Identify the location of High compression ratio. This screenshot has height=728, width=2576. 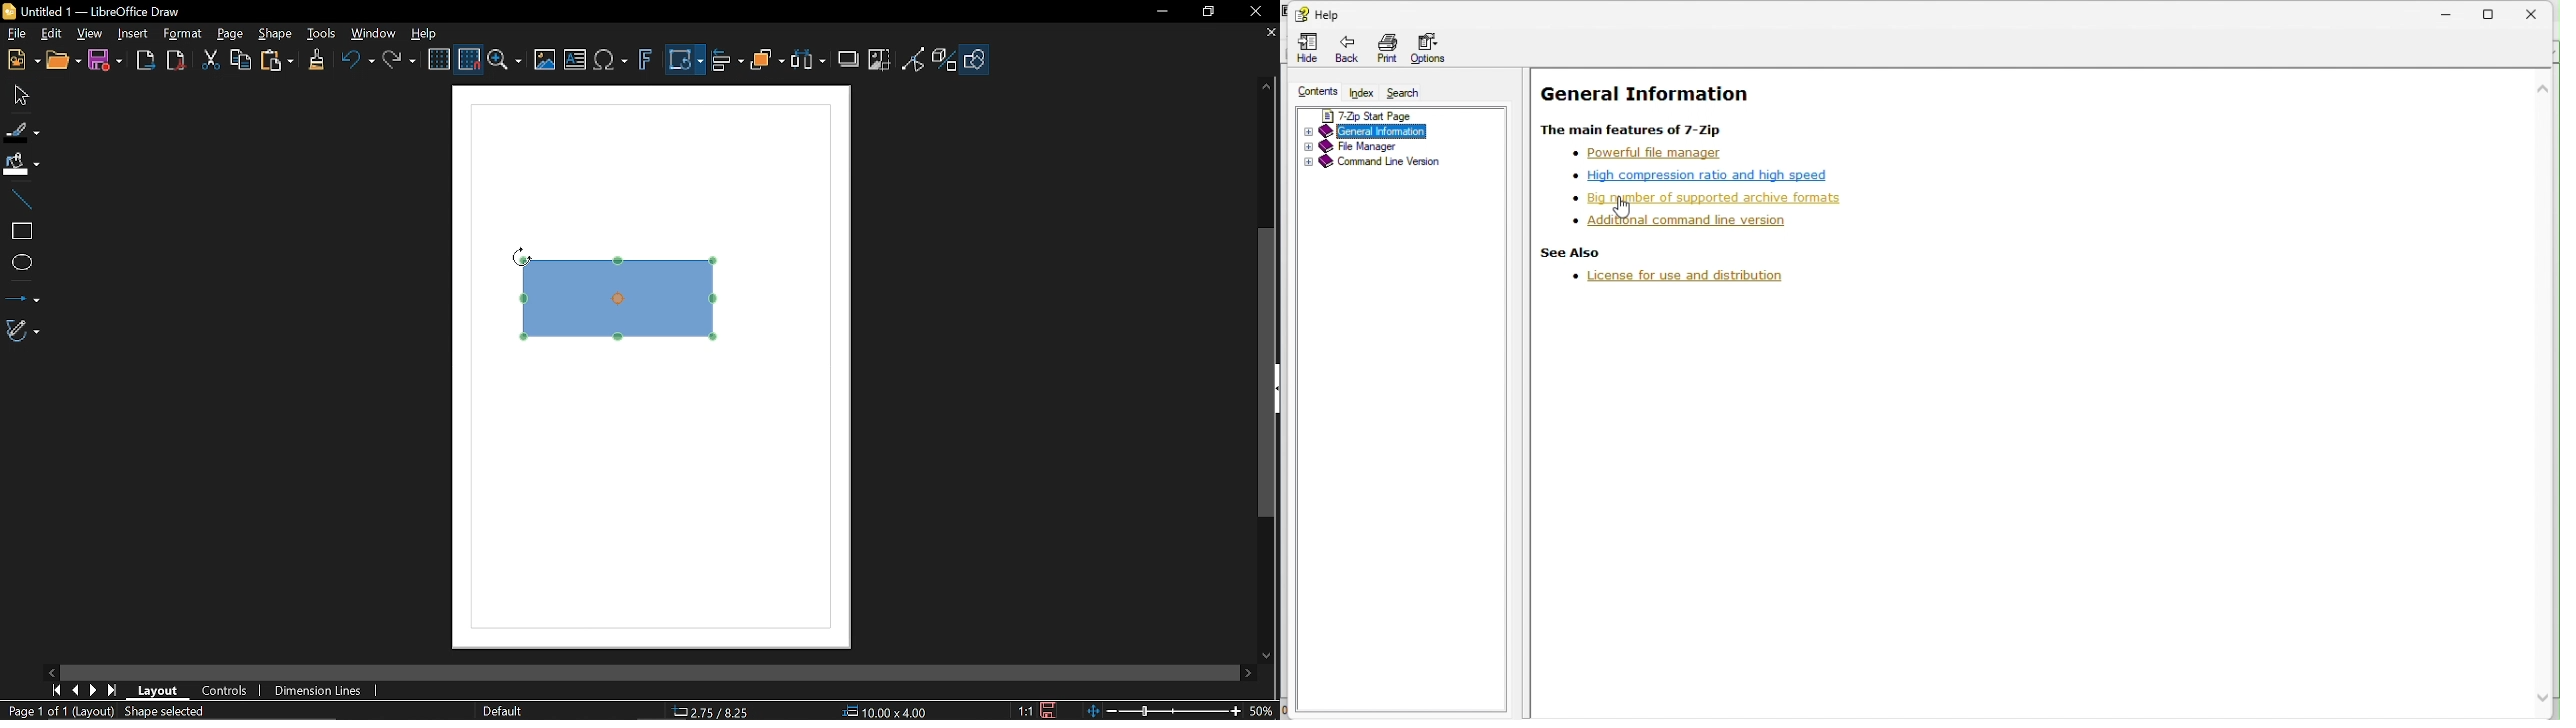
(1686, 173).